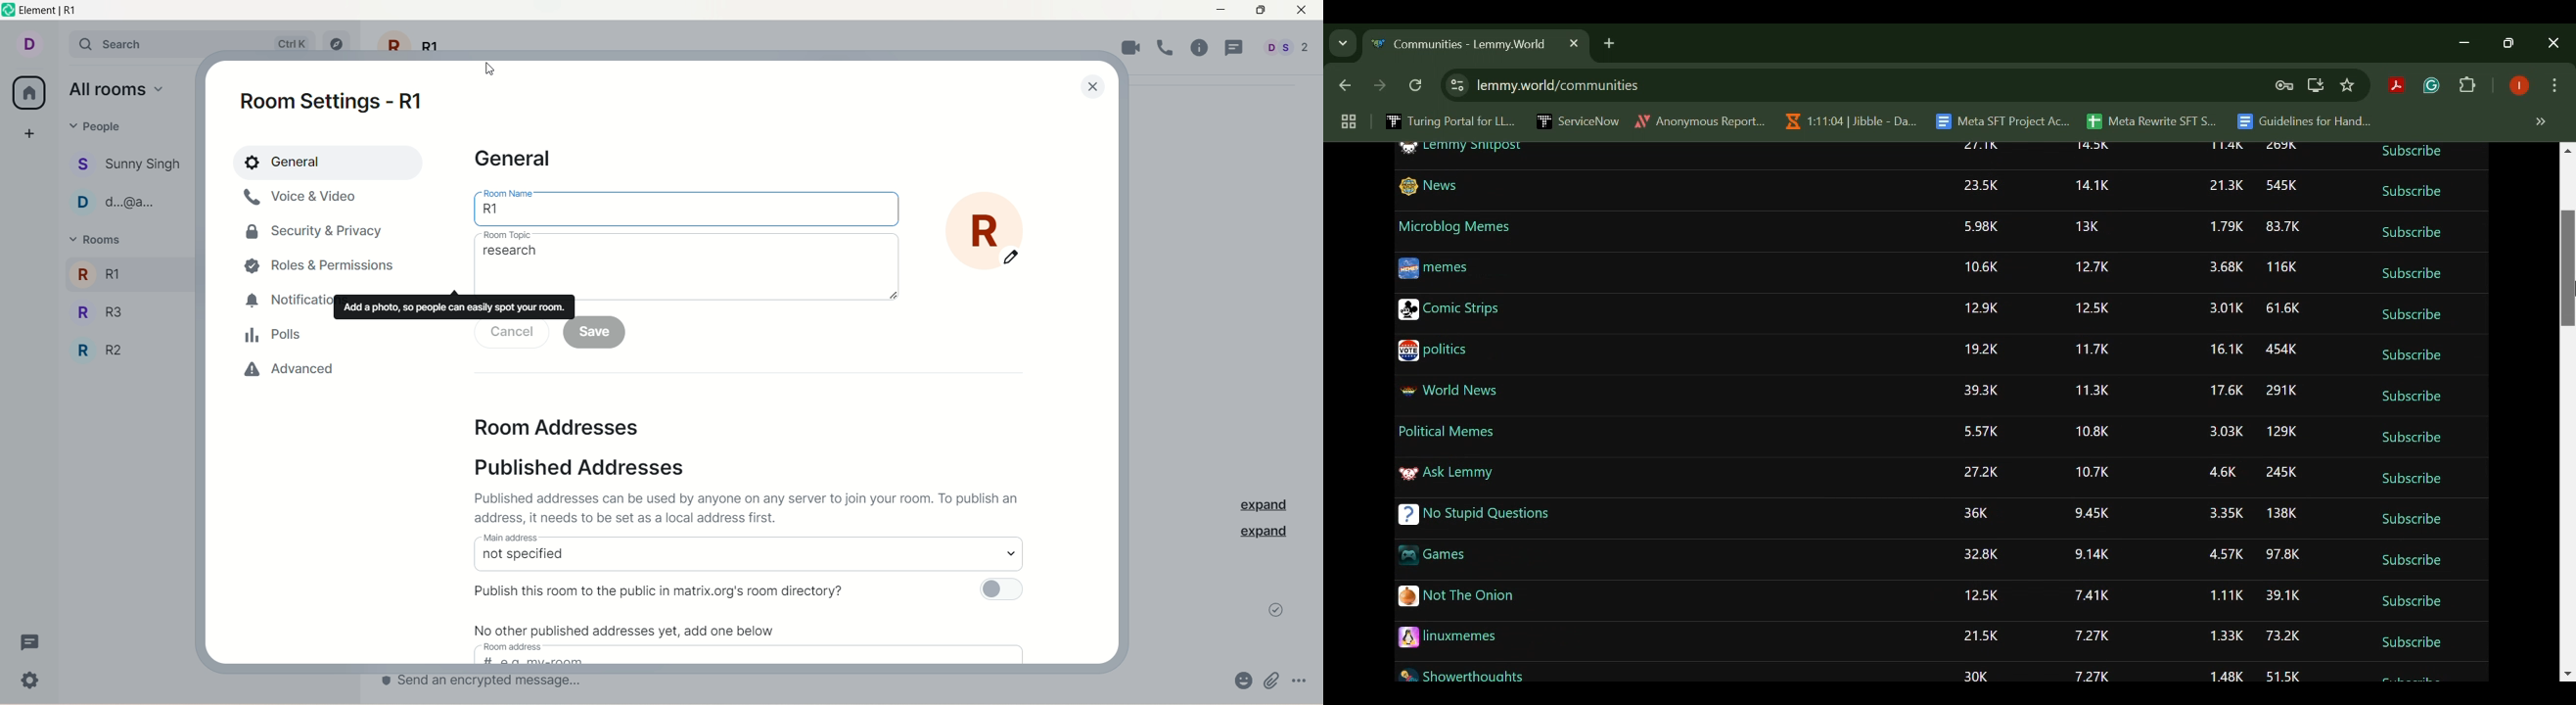 The width and height of the screenshot is (2576, 728). Describe the element at coordinates (1981, 226) in the screenshot. I see `5.98K` at that location.